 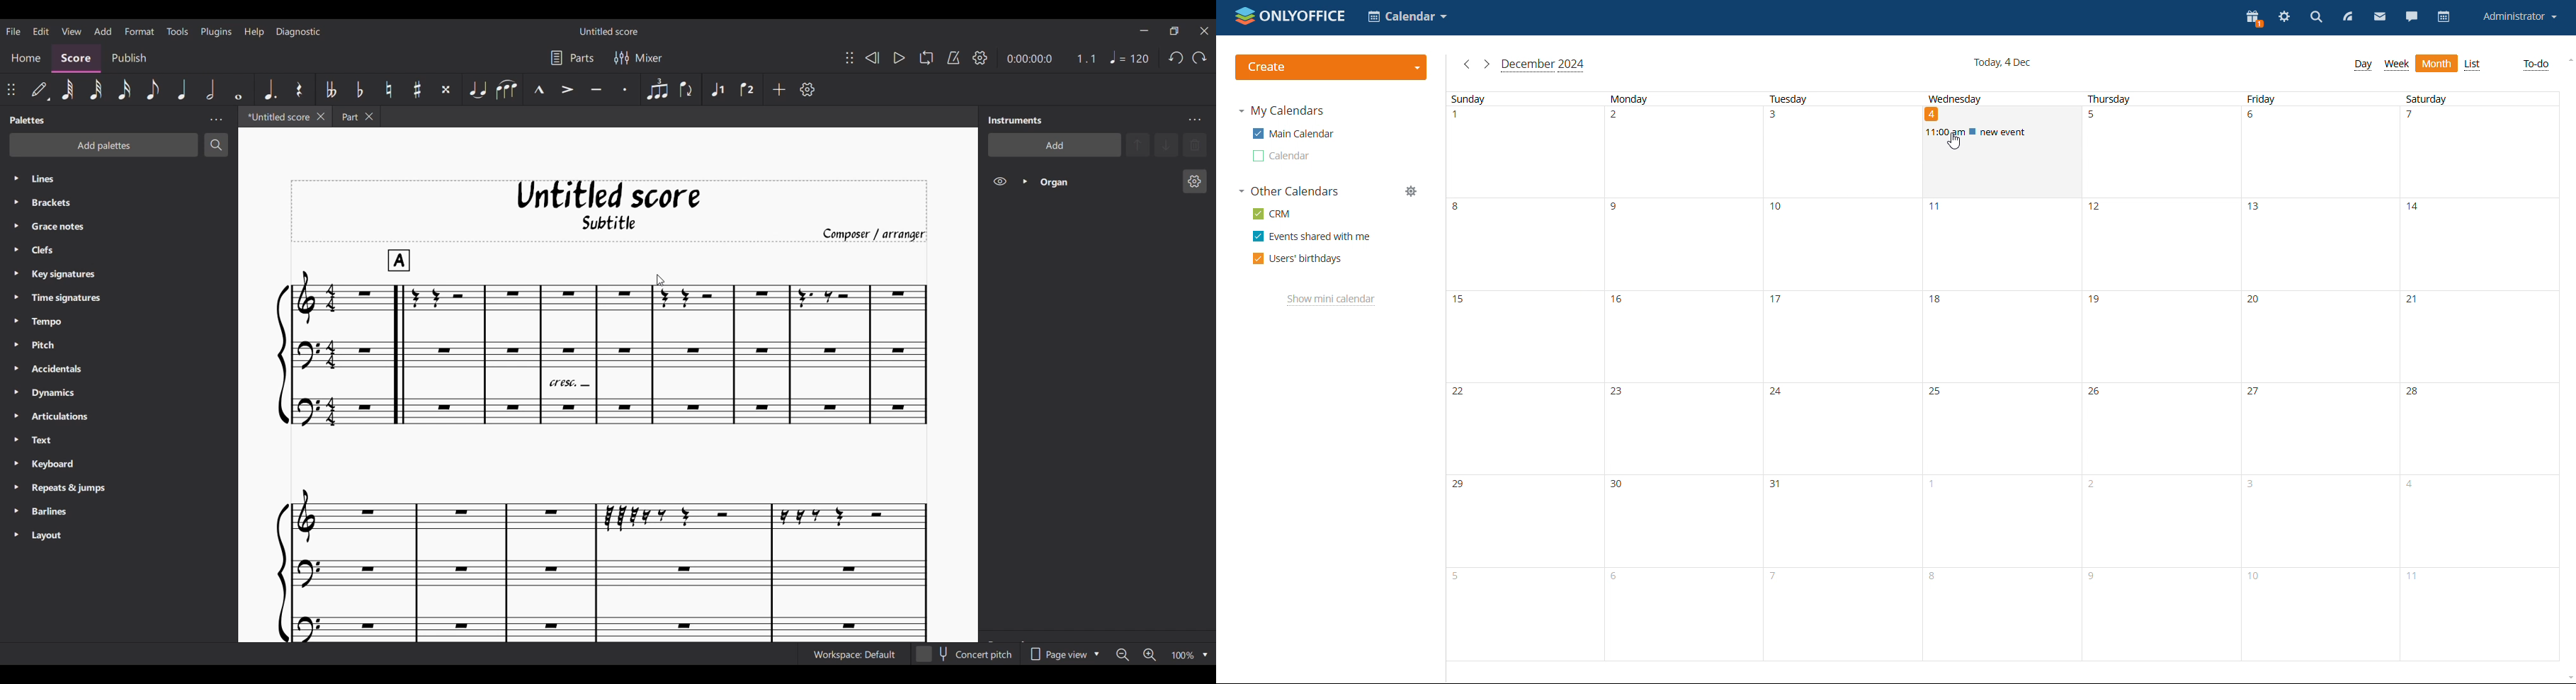 What do you see at coordinates (217, 30) in the screenshot?
I see `Plugins menu` at bounding box center [217, 30].